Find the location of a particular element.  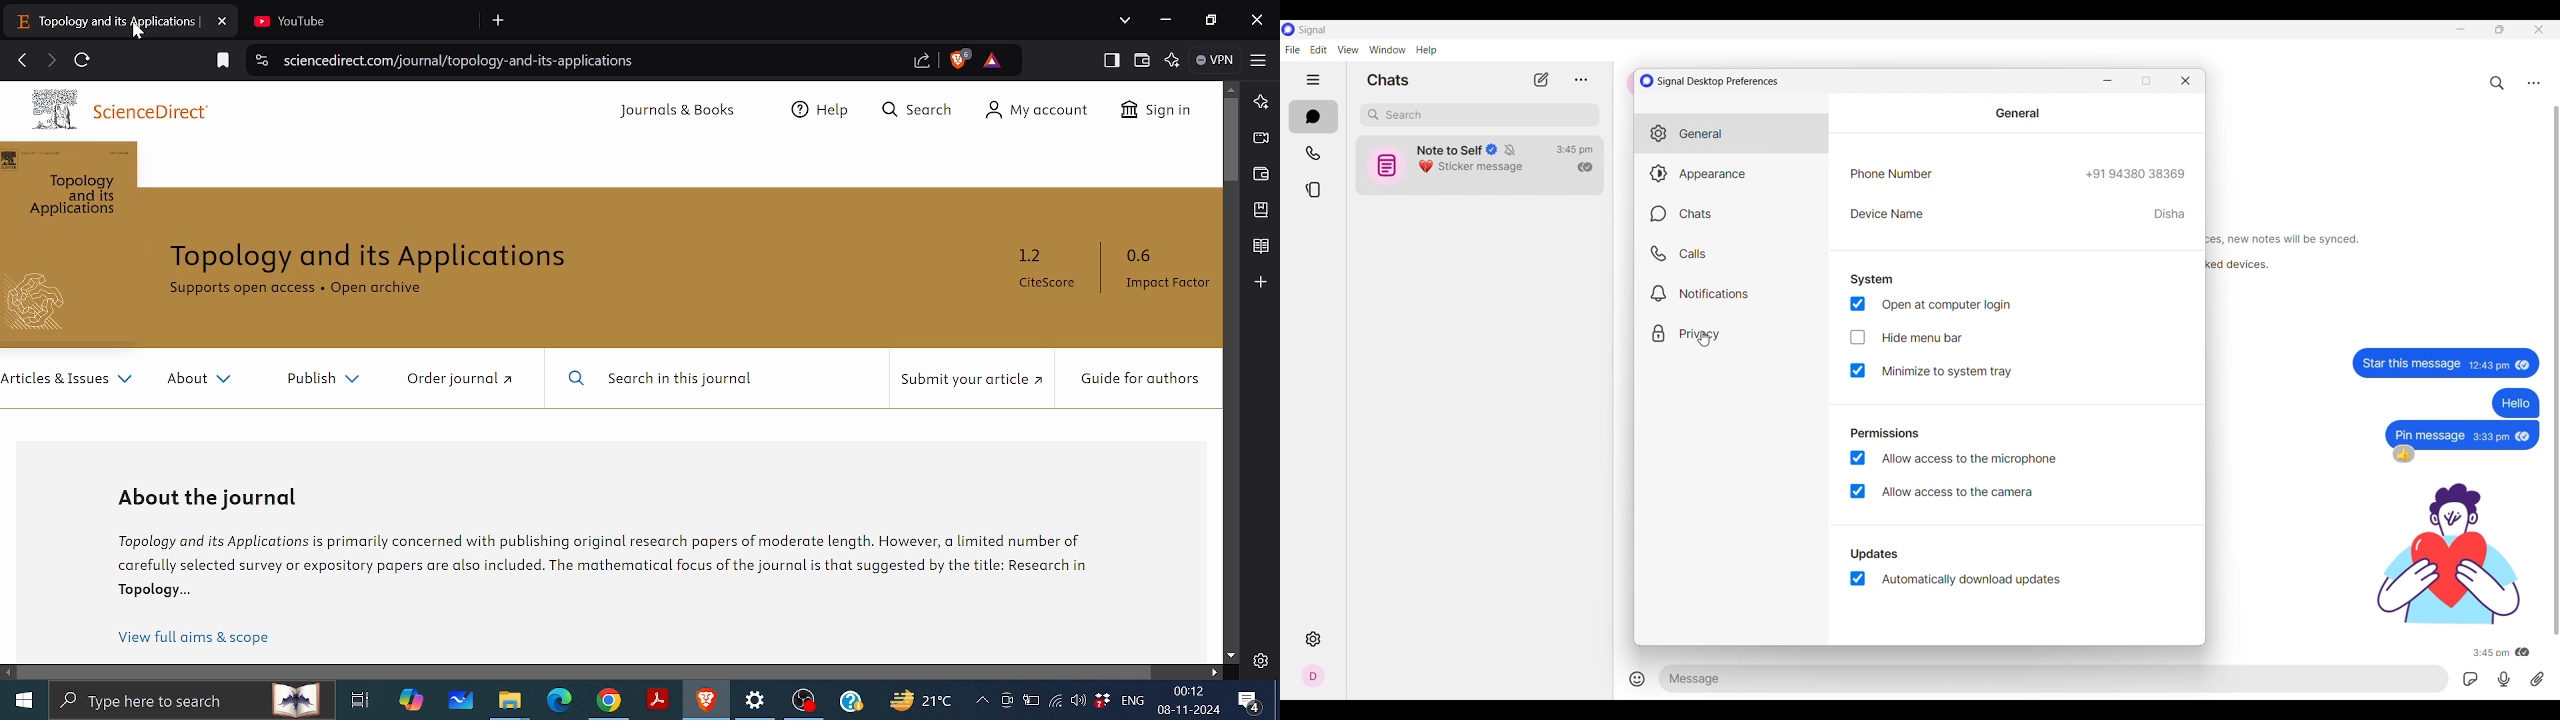

Weather is located at coordinates (919, 699).